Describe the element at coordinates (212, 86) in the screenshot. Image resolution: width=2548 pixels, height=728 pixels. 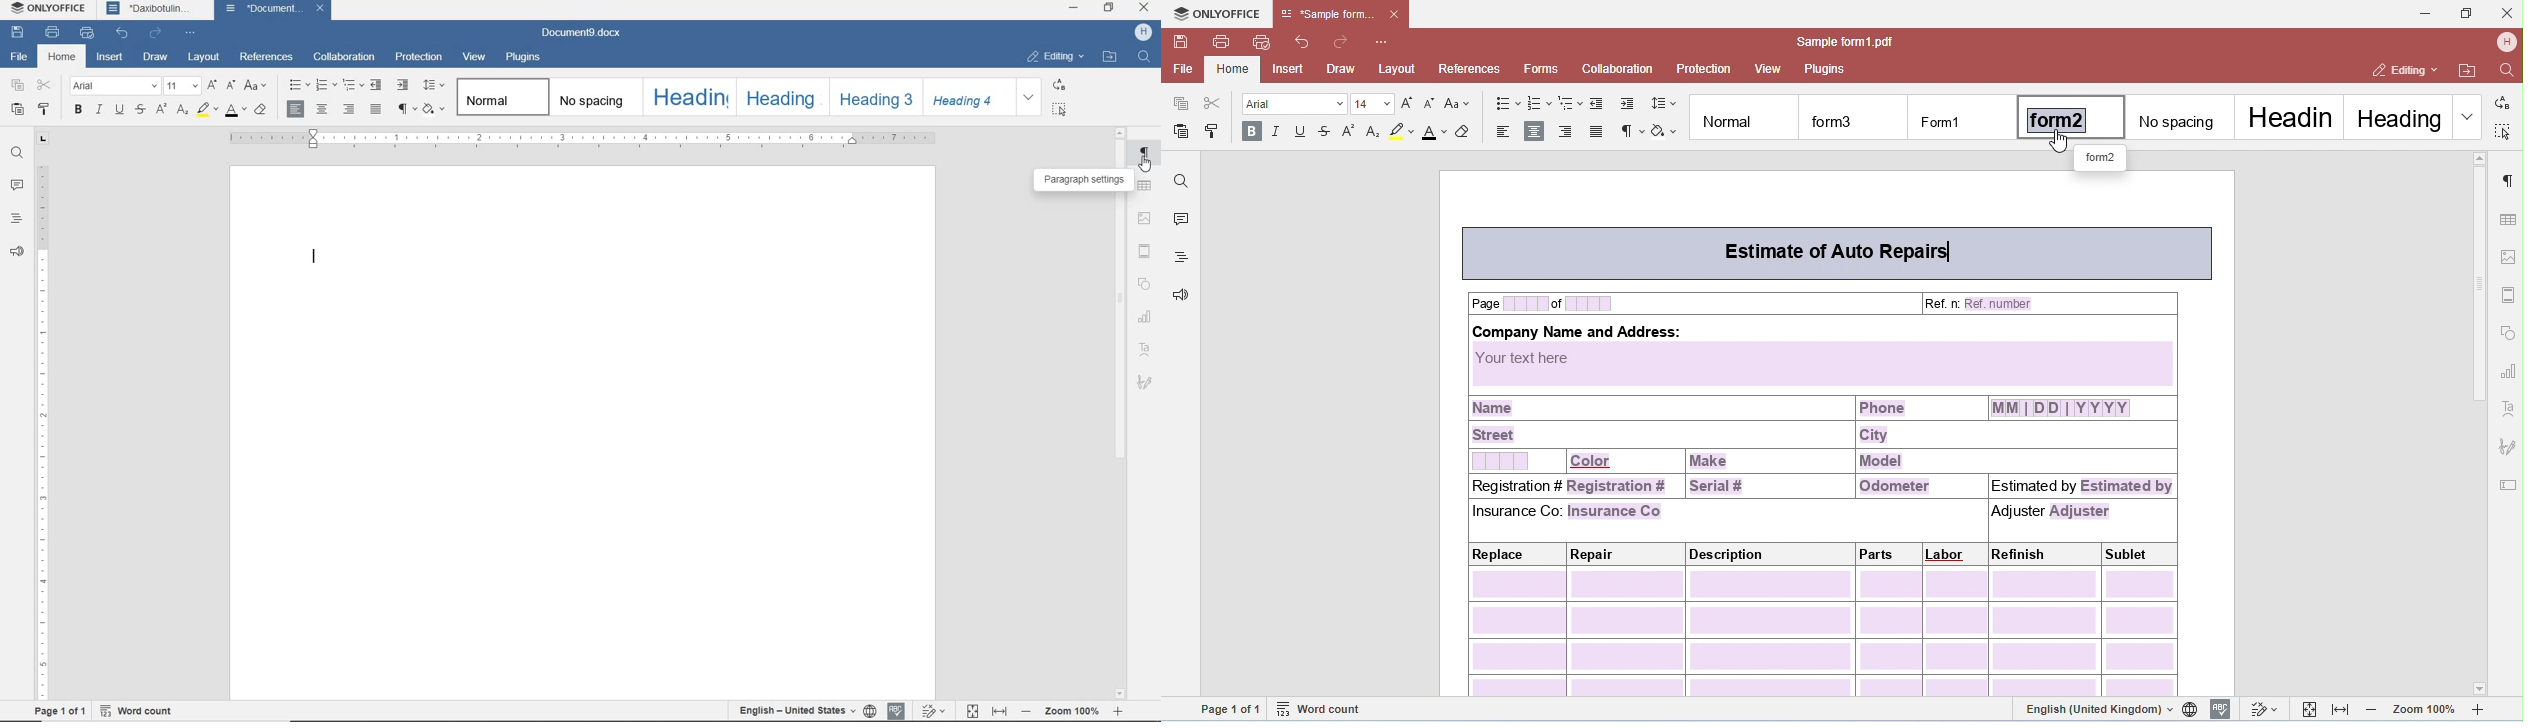
I see `increment font size` at that location.